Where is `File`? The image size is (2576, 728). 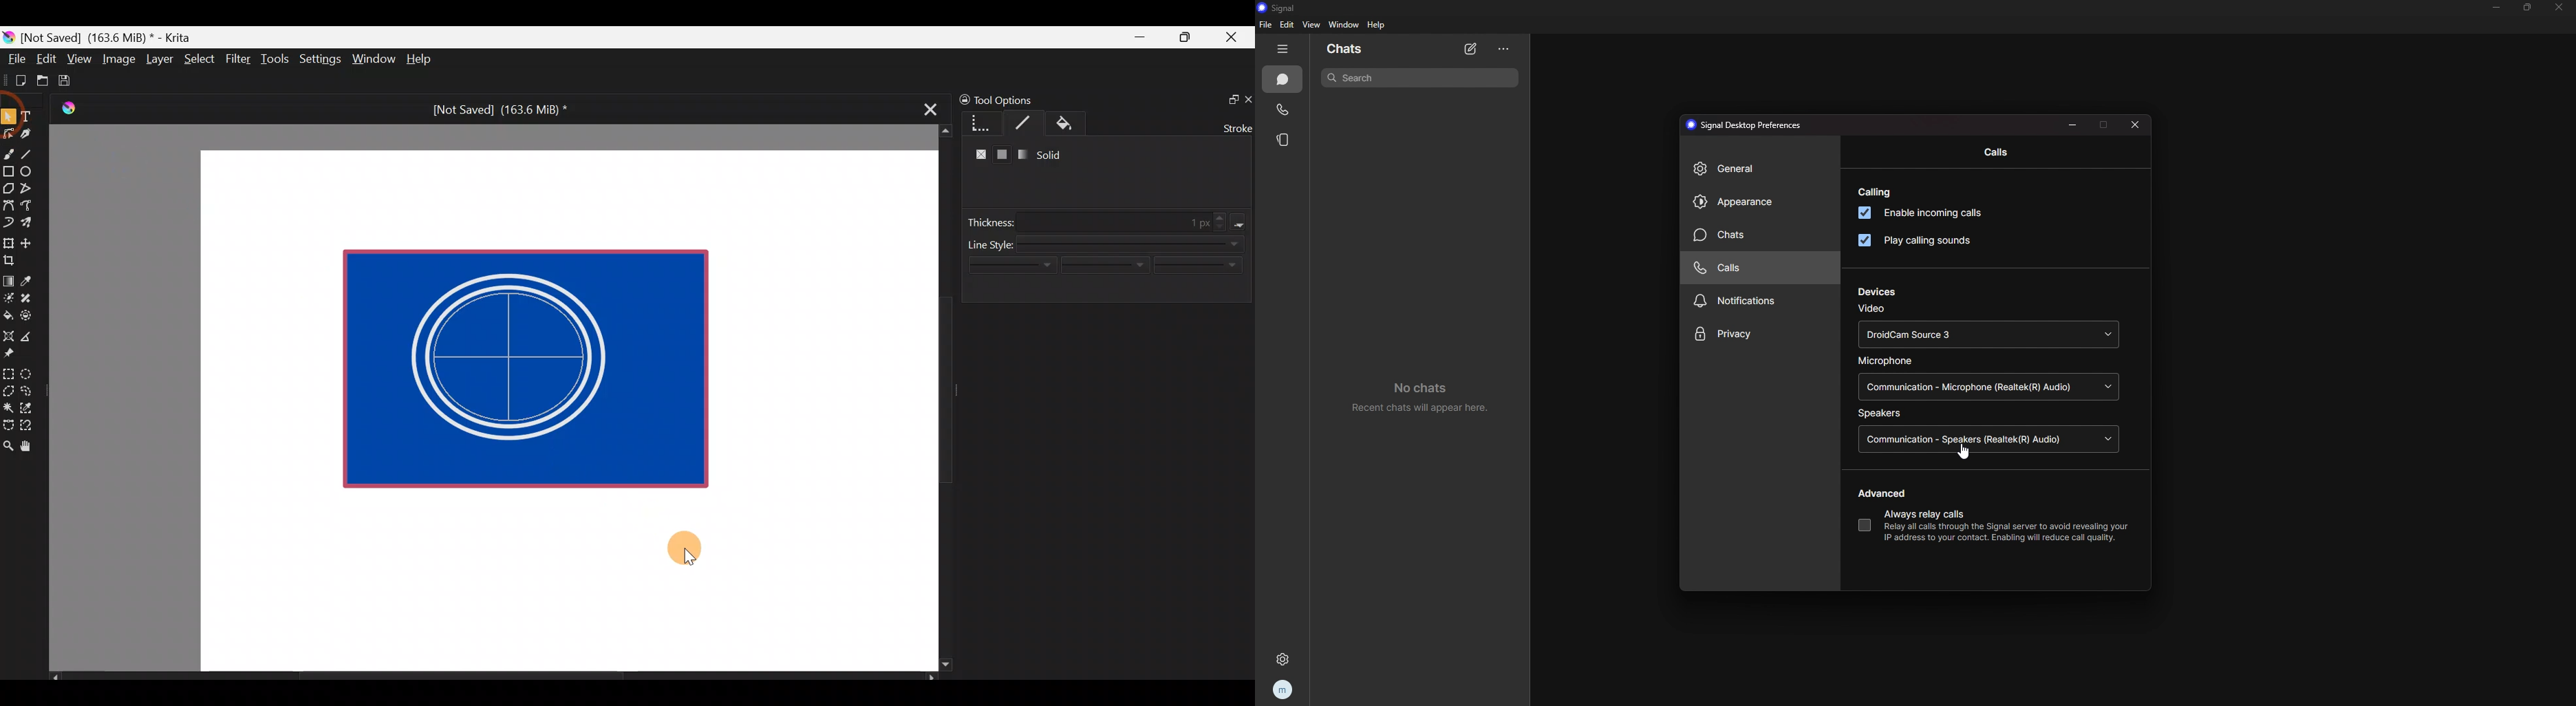 File is located at coordinates (13, 61).